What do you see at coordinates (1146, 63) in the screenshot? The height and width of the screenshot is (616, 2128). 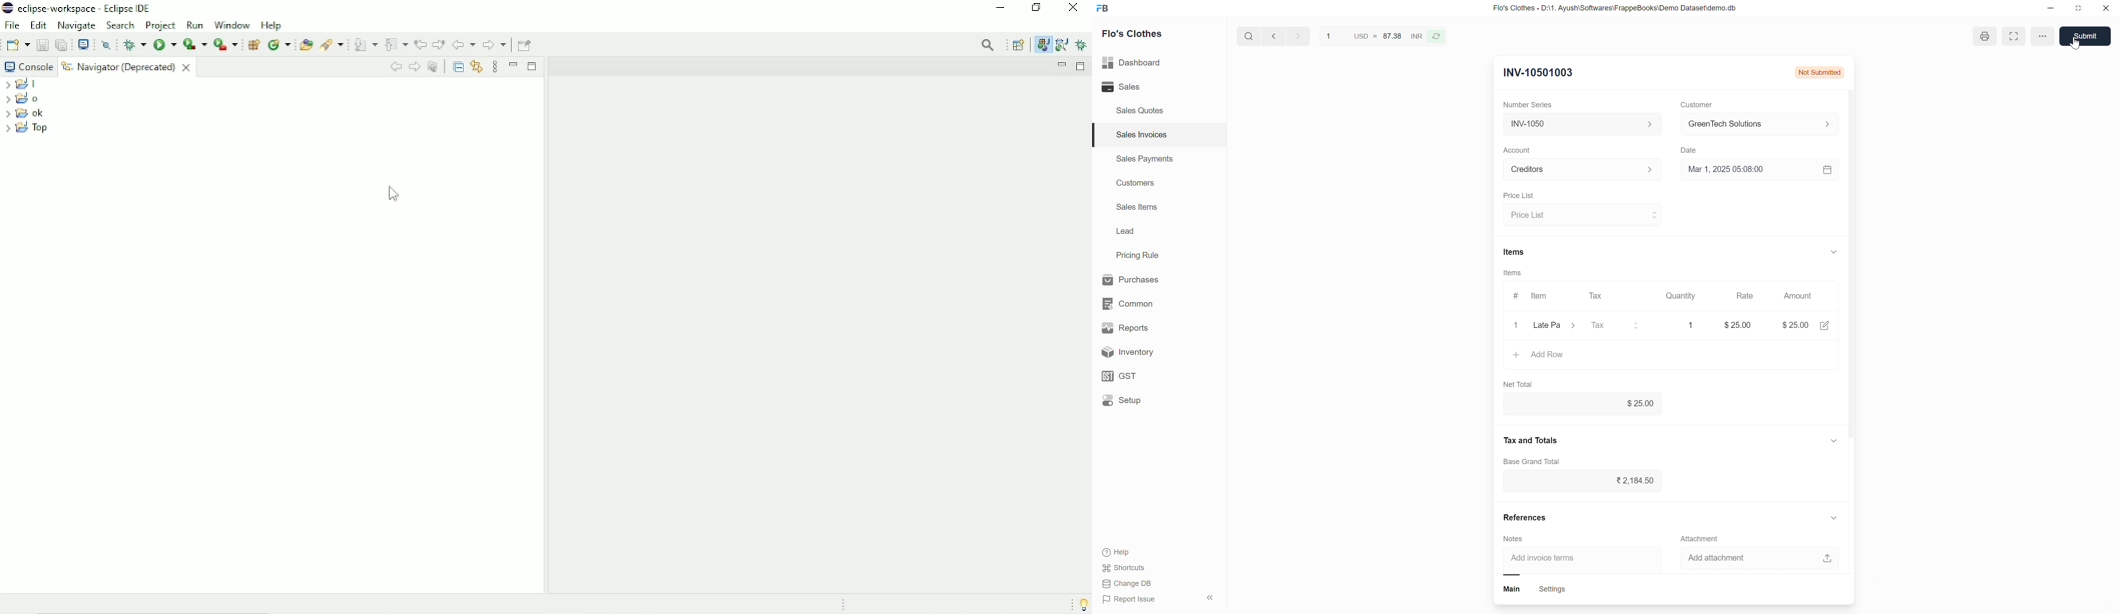 I see `Dashboard ` at bounding box center [1146, 63].